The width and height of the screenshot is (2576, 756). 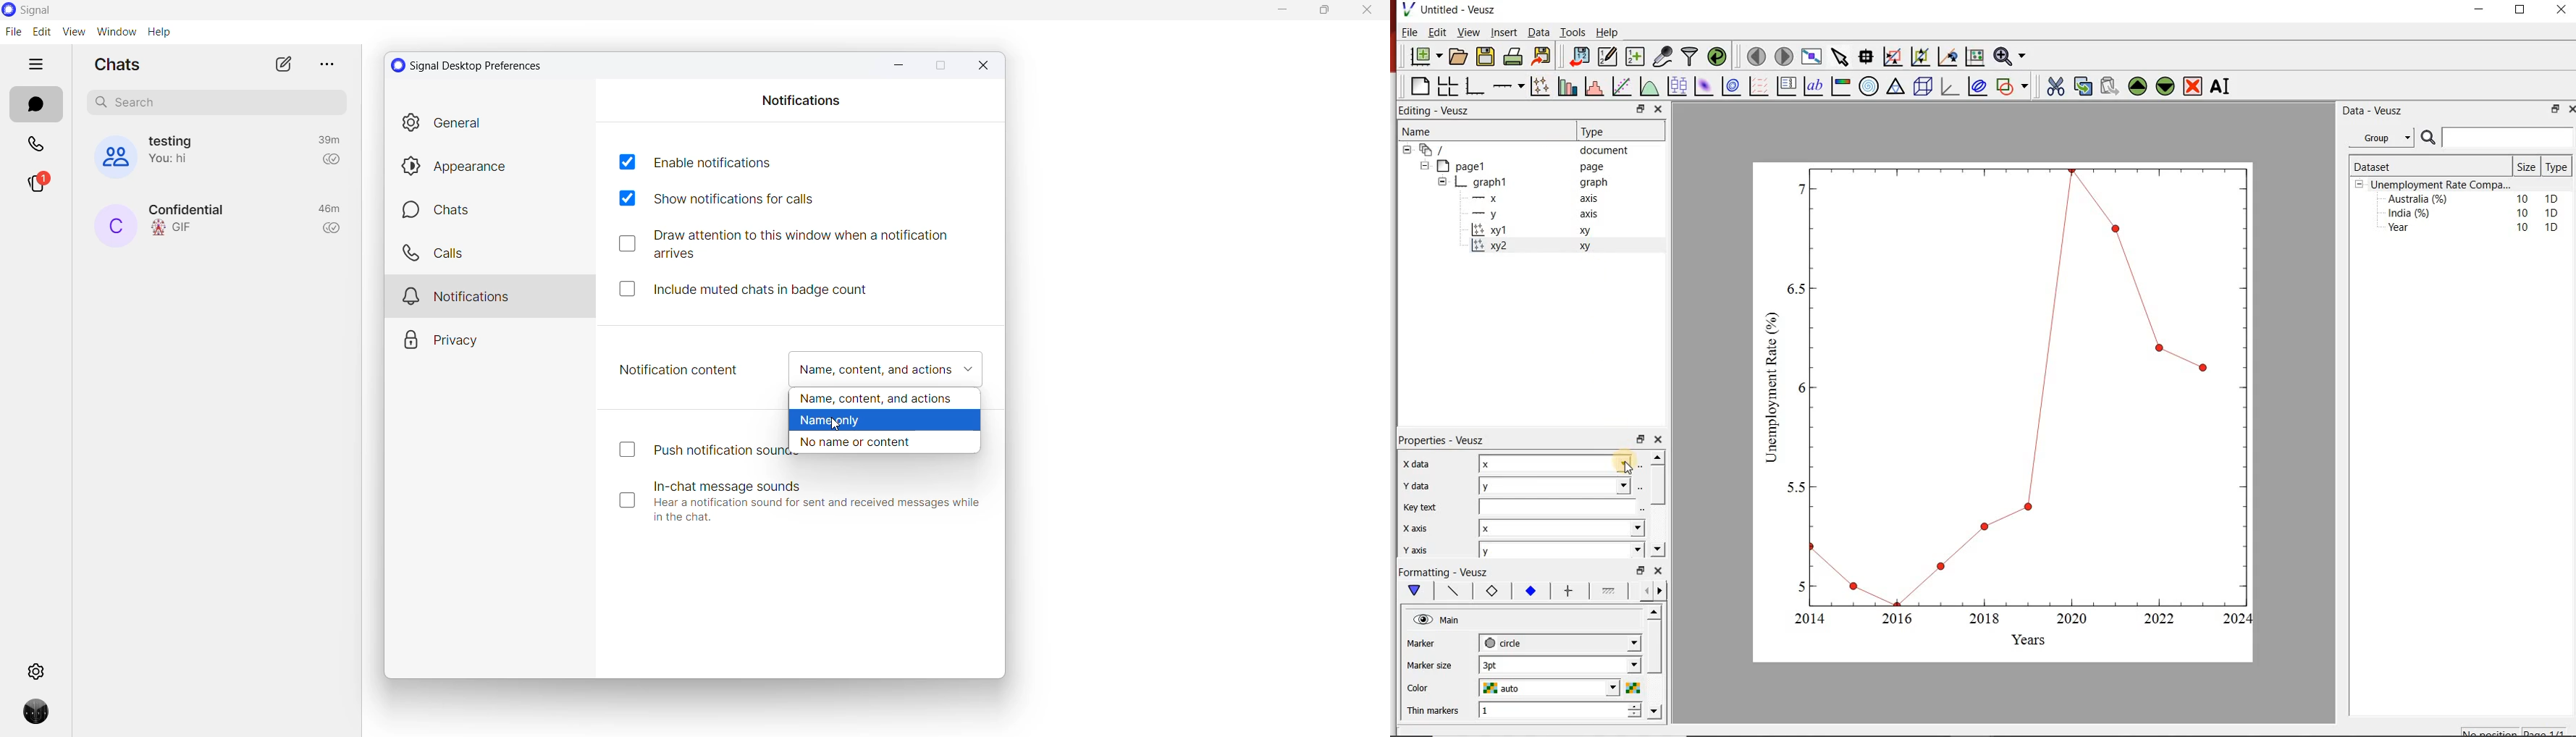 I want to click on minimise, so click(x=2554, y=109).